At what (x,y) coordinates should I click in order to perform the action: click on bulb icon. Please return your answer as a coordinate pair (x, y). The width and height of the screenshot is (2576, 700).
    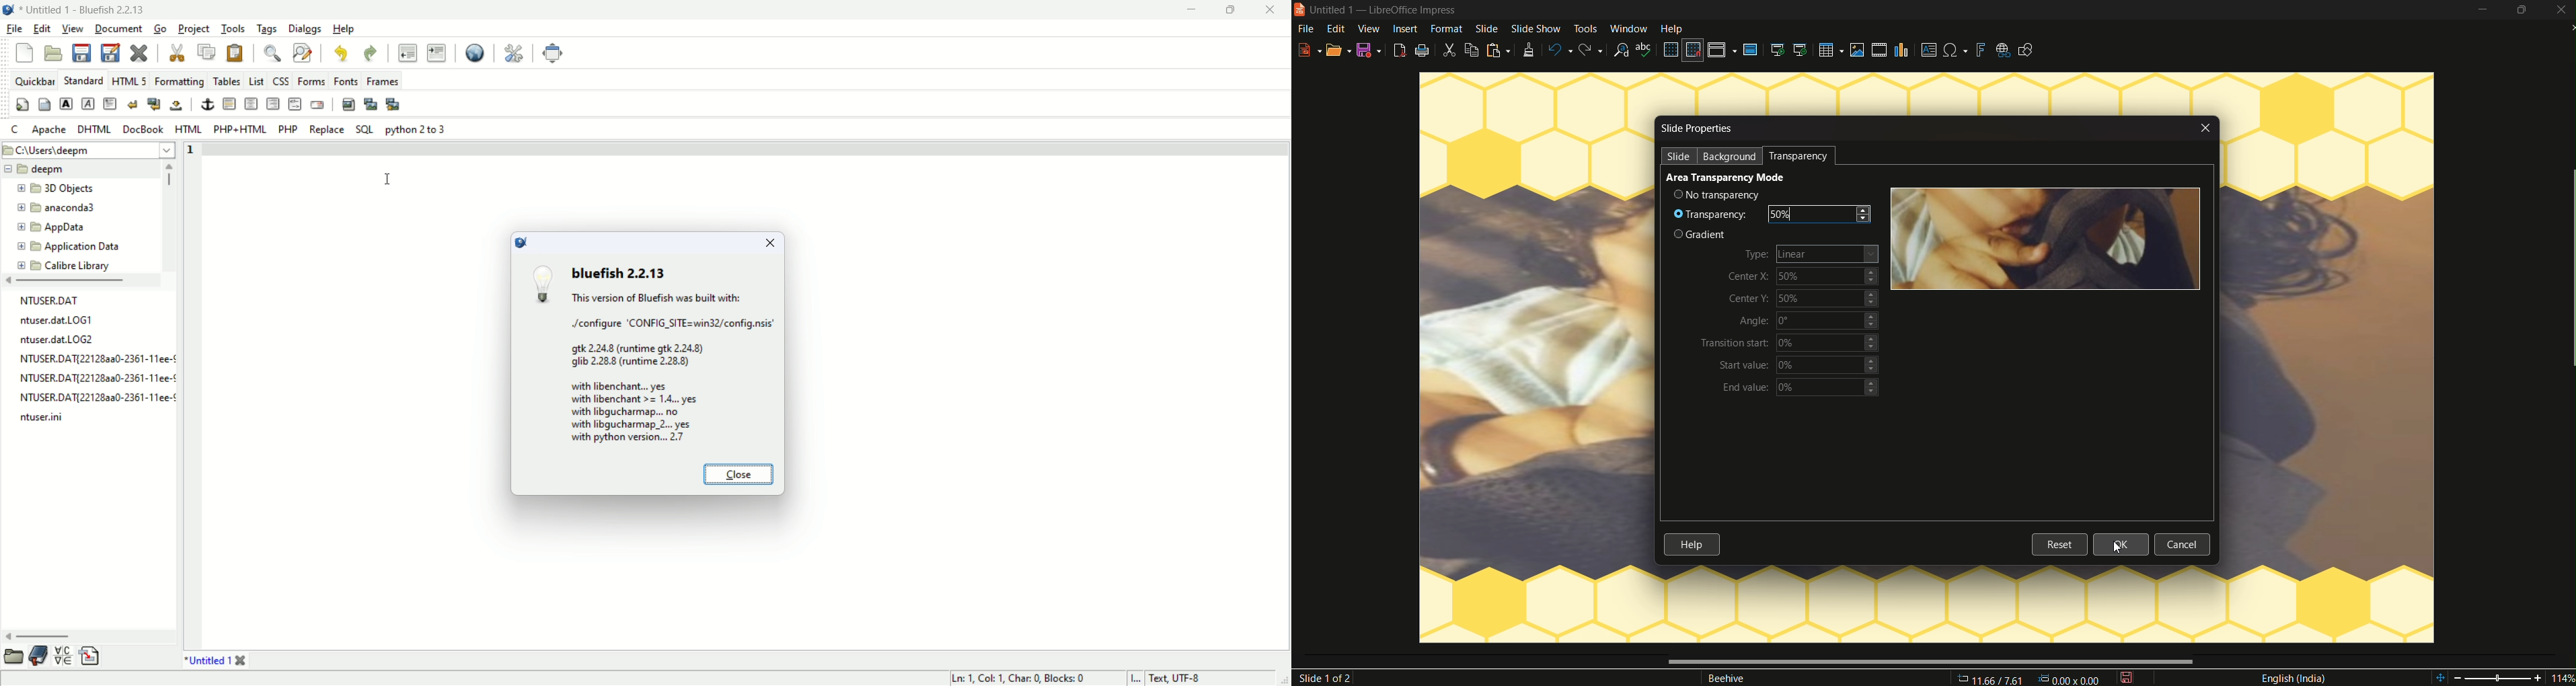
    Looking at the image, I should click on (541, 283).